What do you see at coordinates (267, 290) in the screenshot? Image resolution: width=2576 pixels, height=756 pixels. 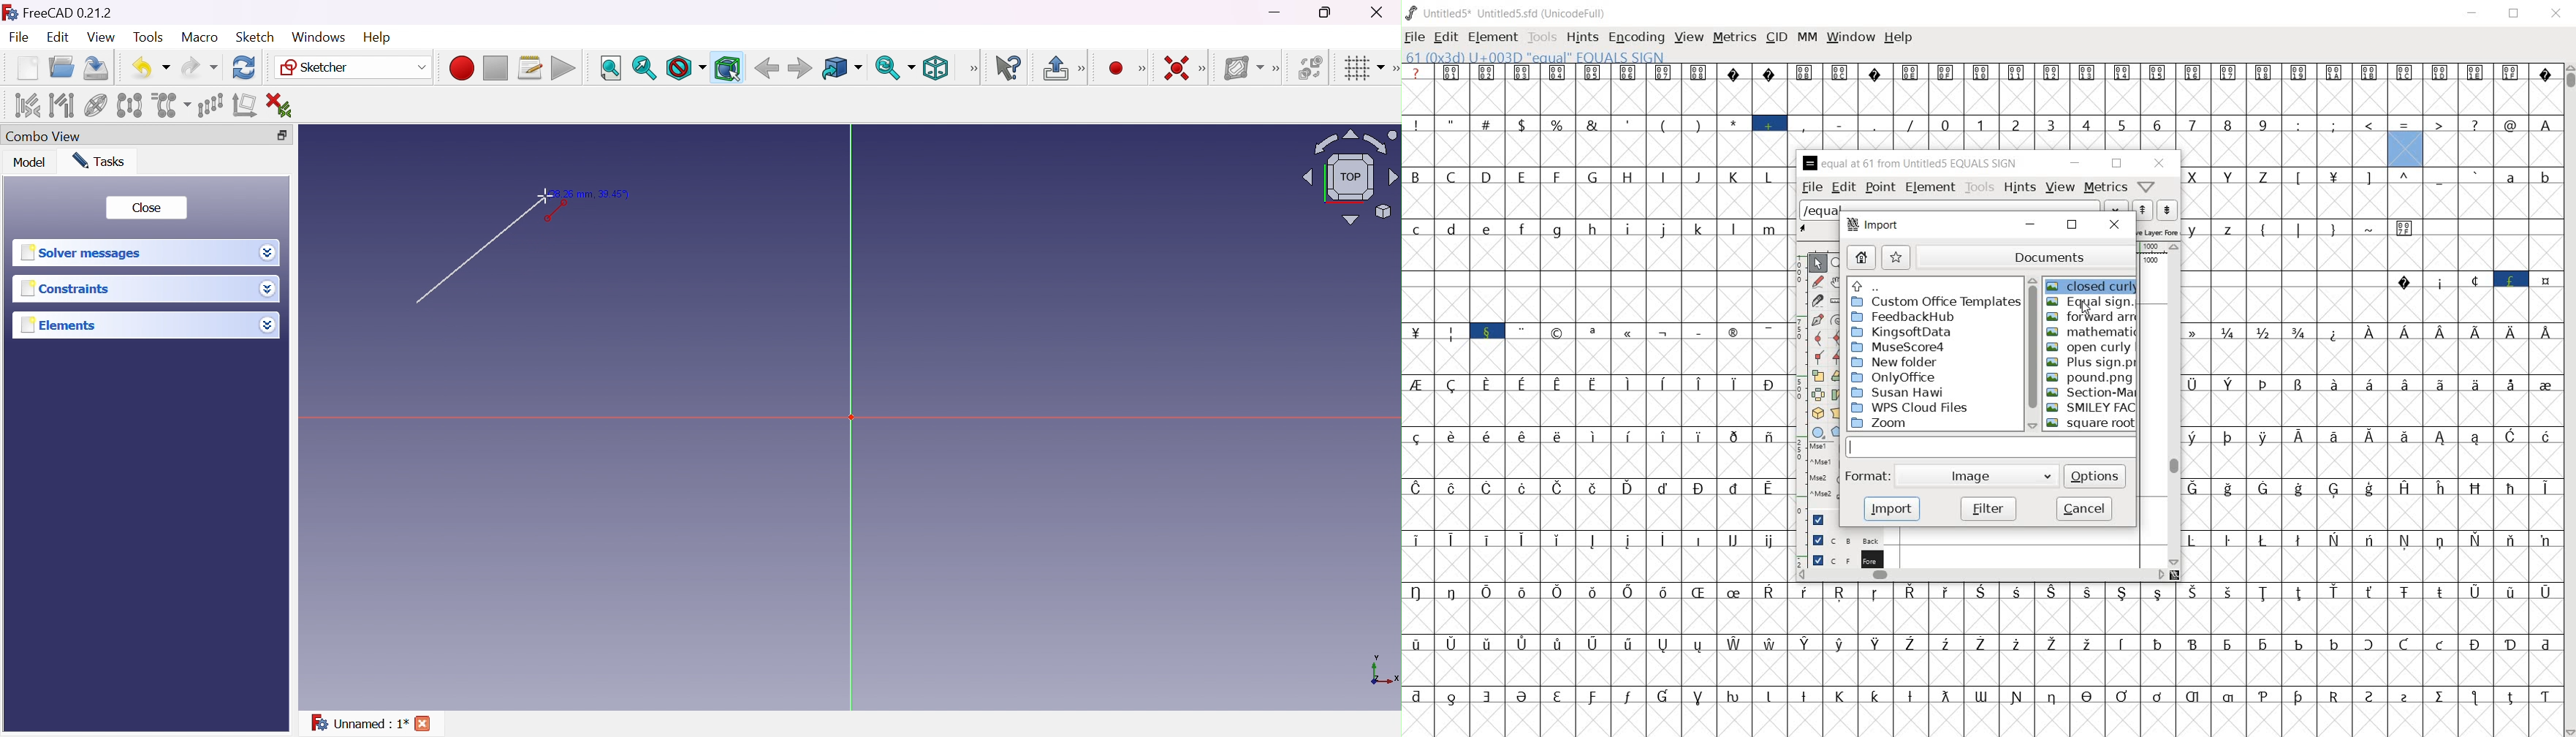 I see `Drop down` at bounding box center [267, 290].